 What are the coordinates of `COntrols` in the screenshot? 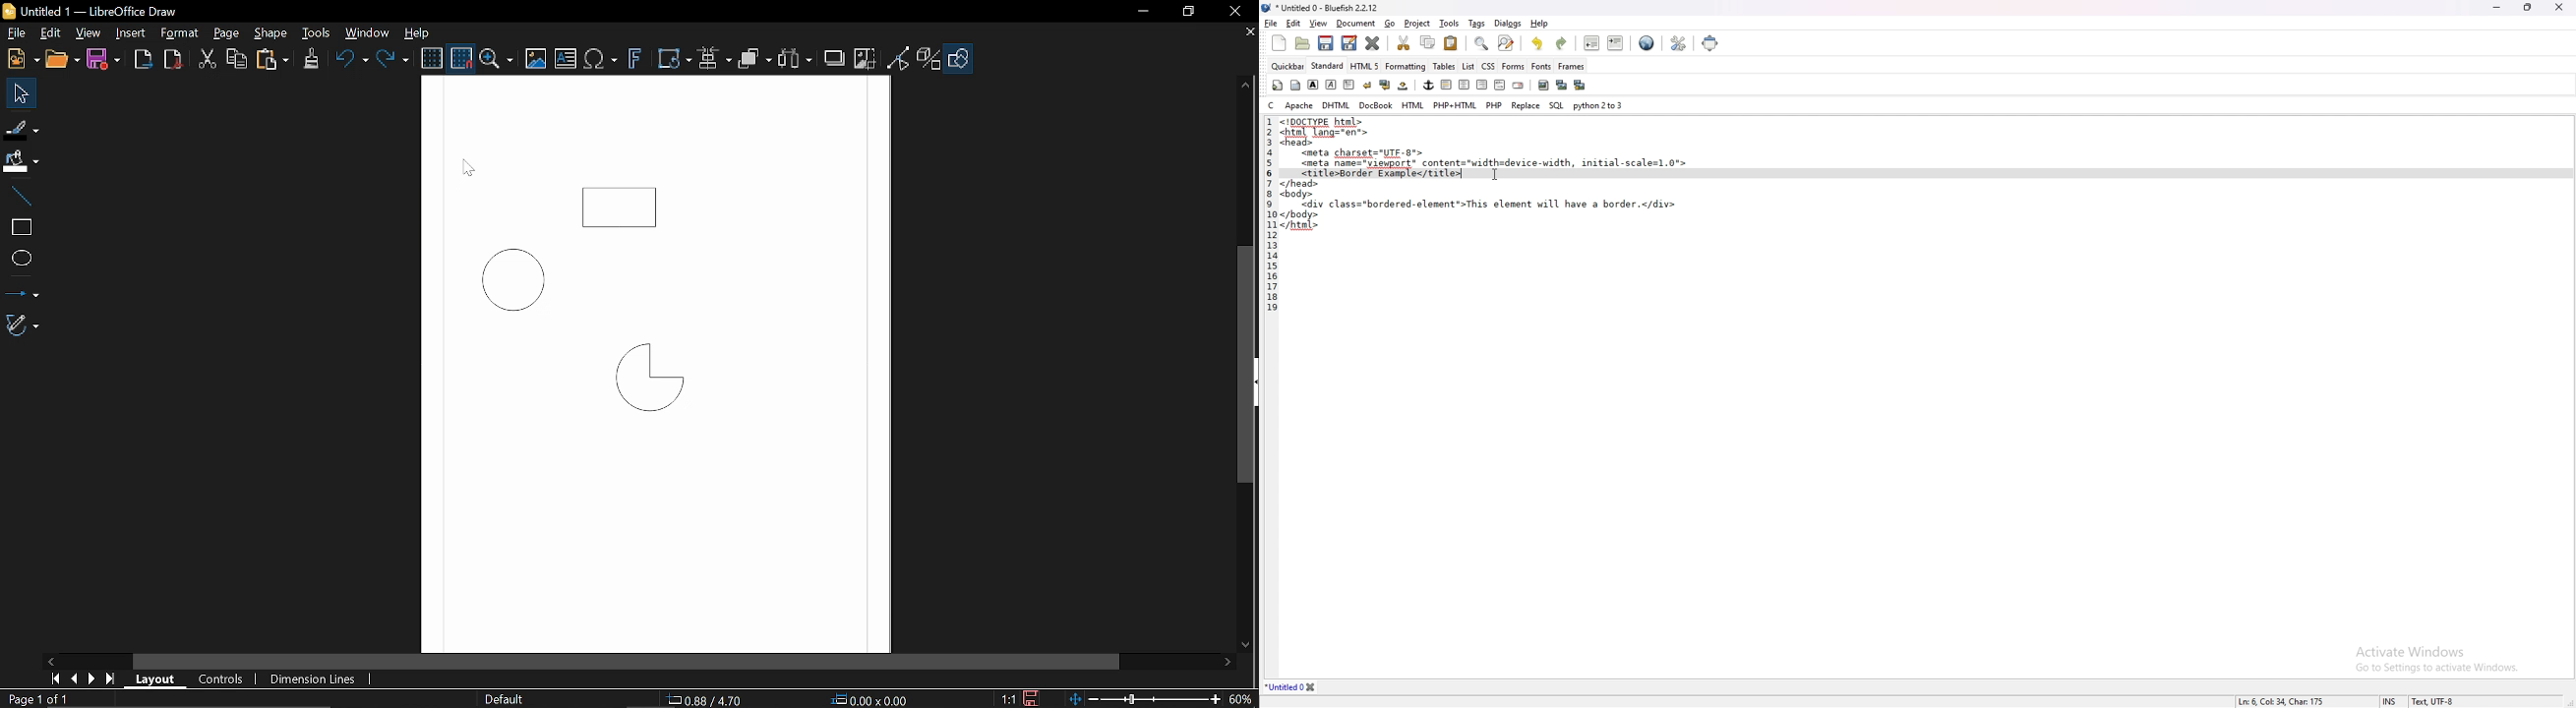 It's located at (219, 679).